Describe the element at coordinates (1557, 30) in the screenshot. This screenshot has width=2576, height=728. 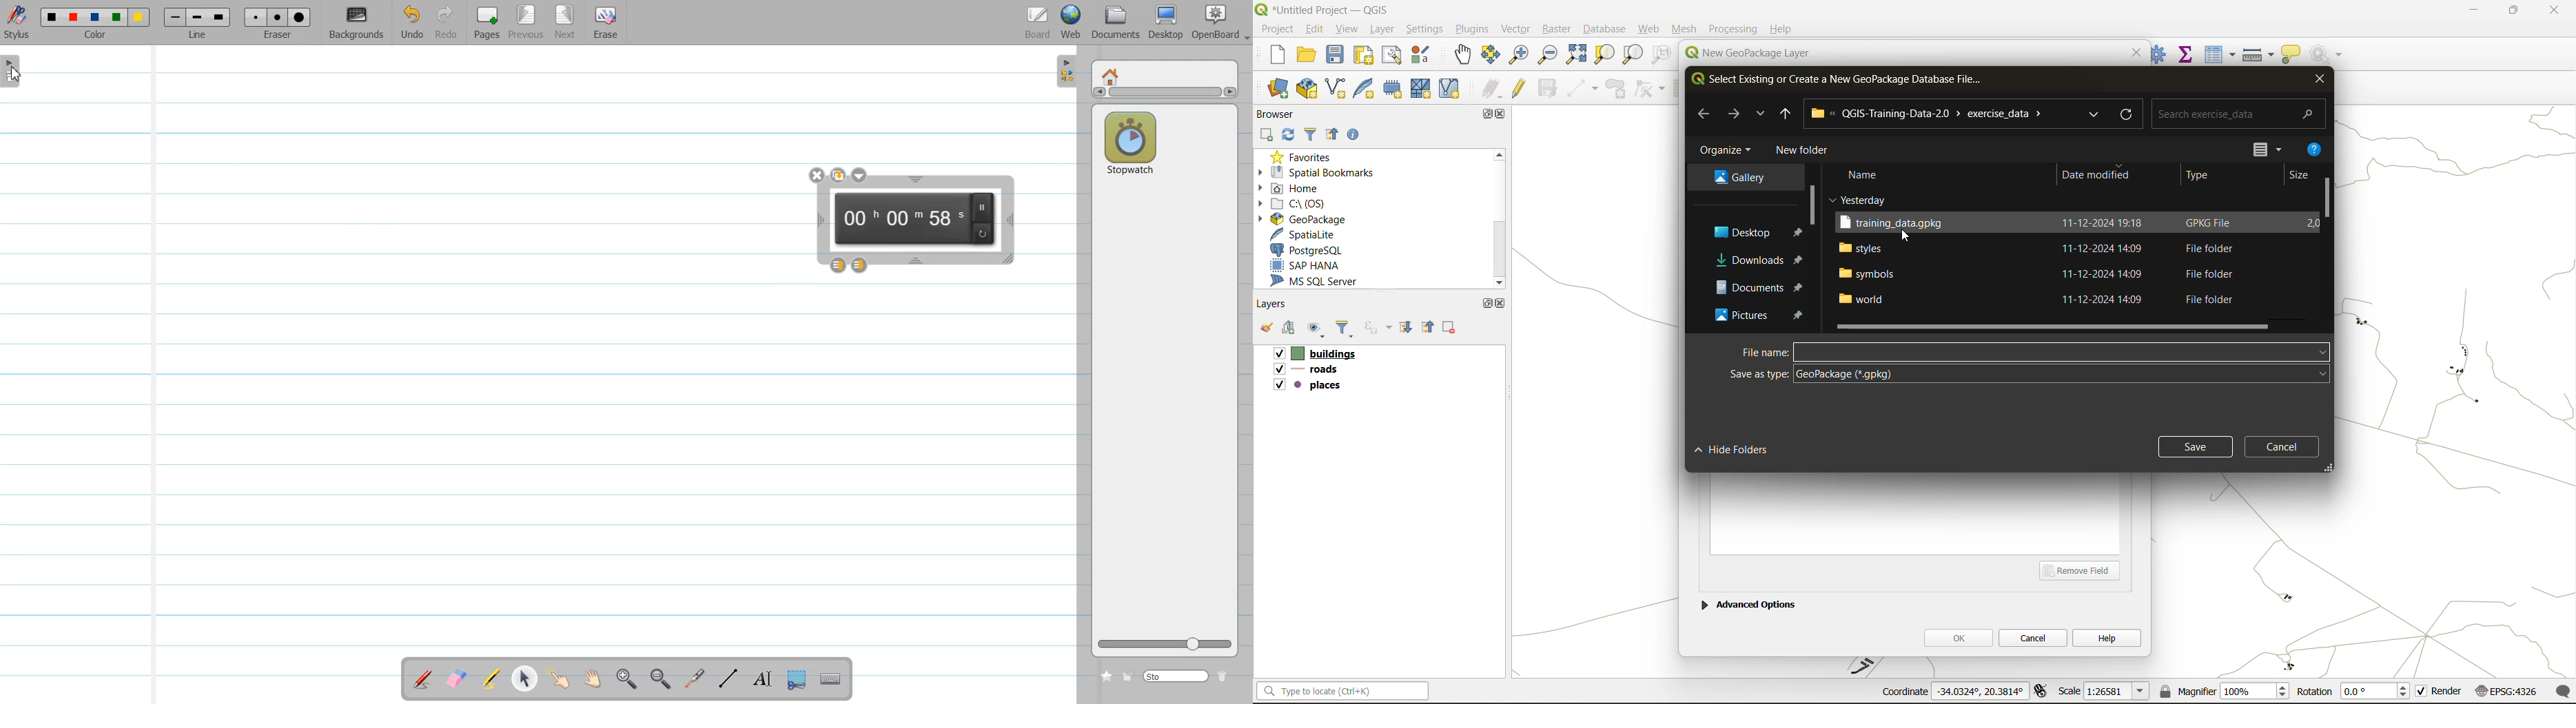
I see `raster` at that location.